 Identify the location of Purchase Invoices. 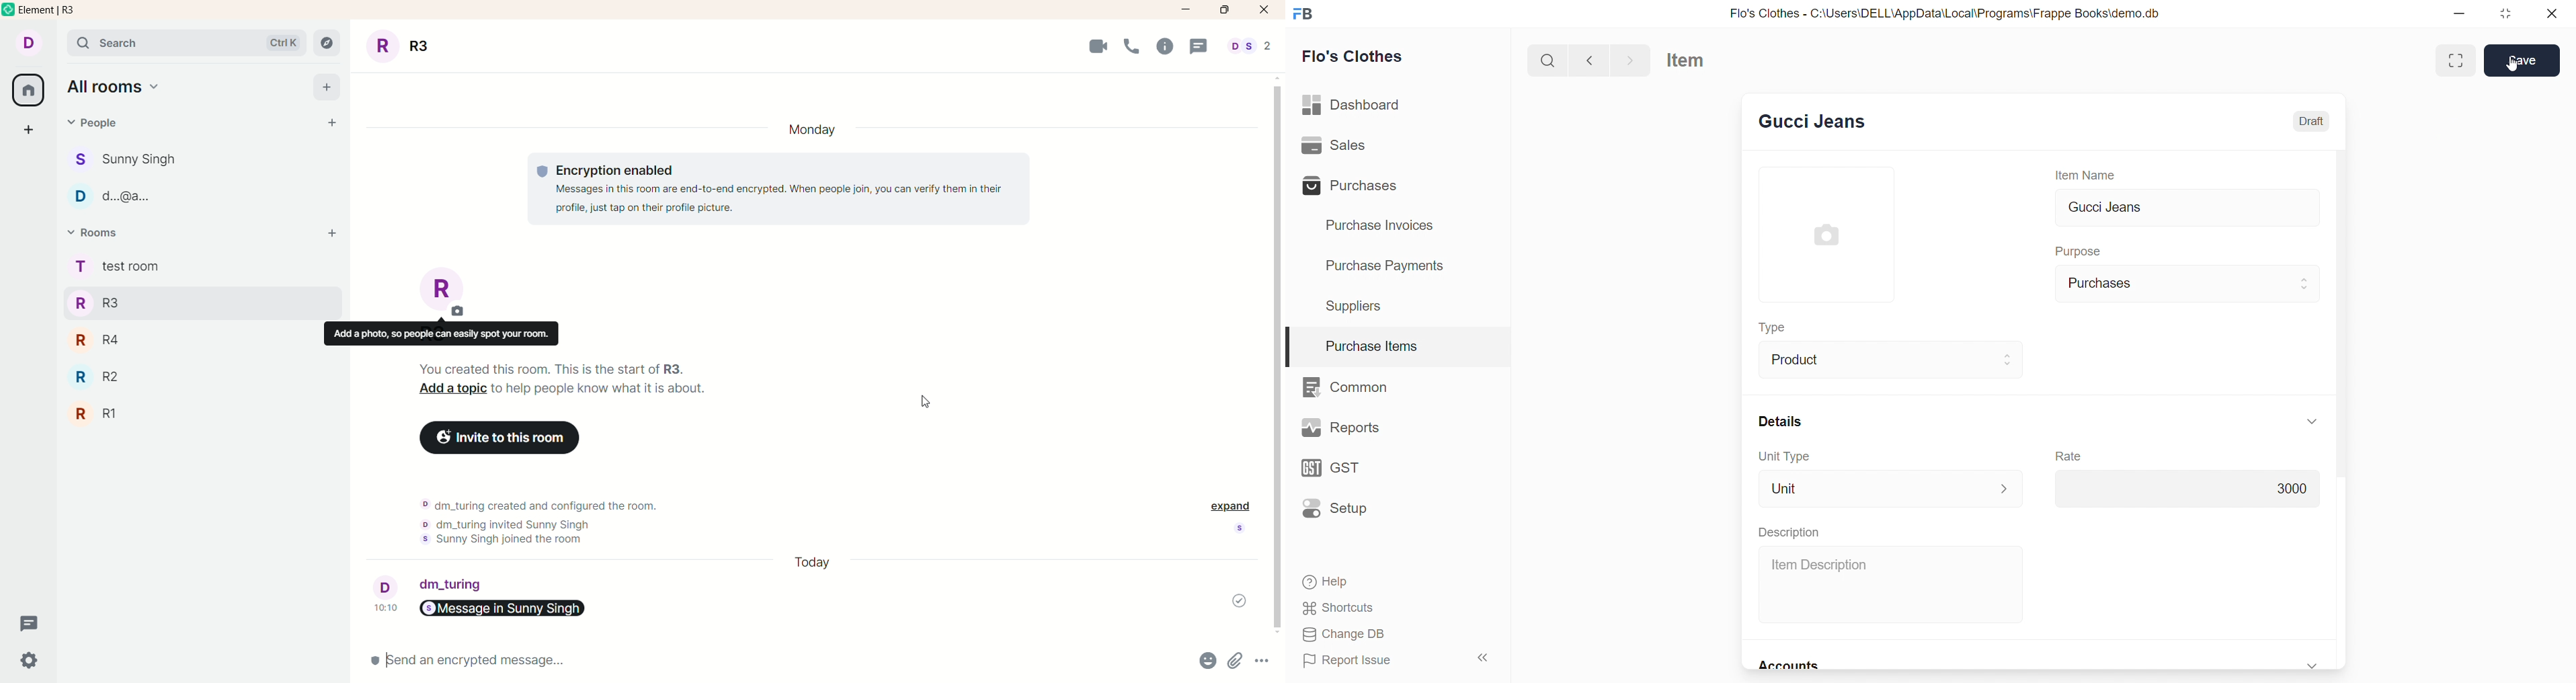
(1389, 226).